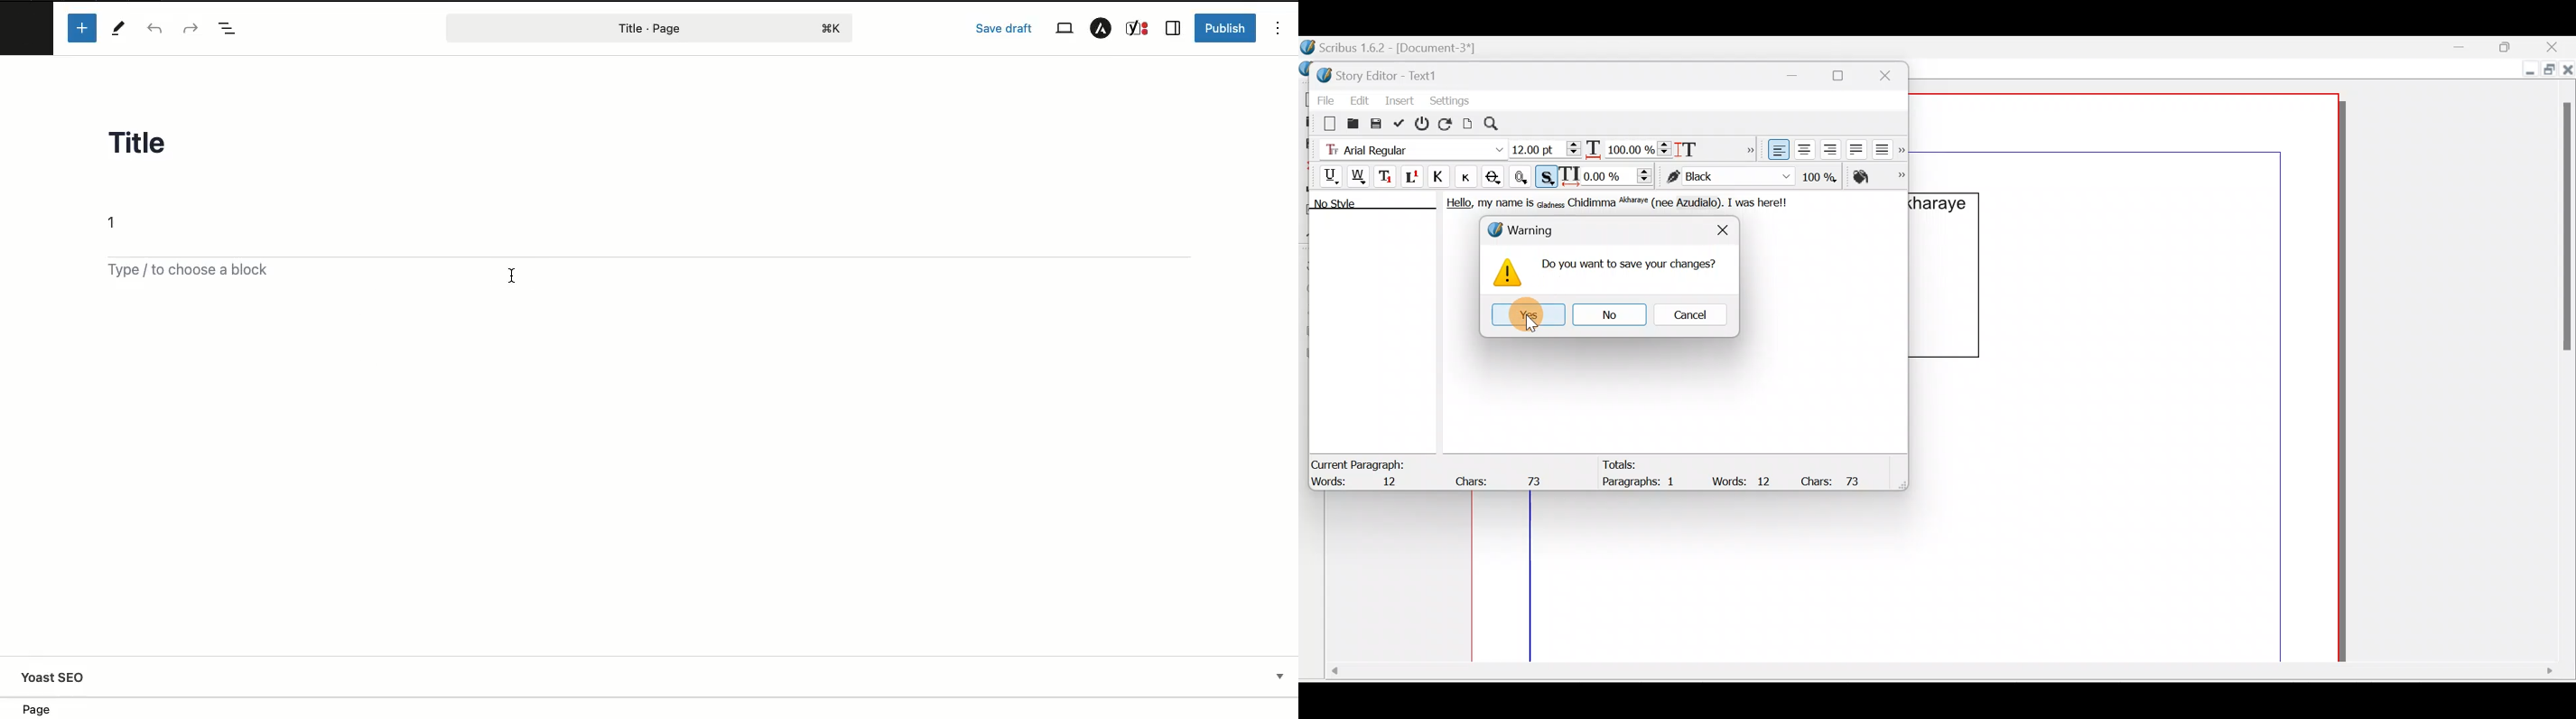 This screenshot has width=2576, height=728. I want to click on Scaling height of characters, so click(1706, 145).